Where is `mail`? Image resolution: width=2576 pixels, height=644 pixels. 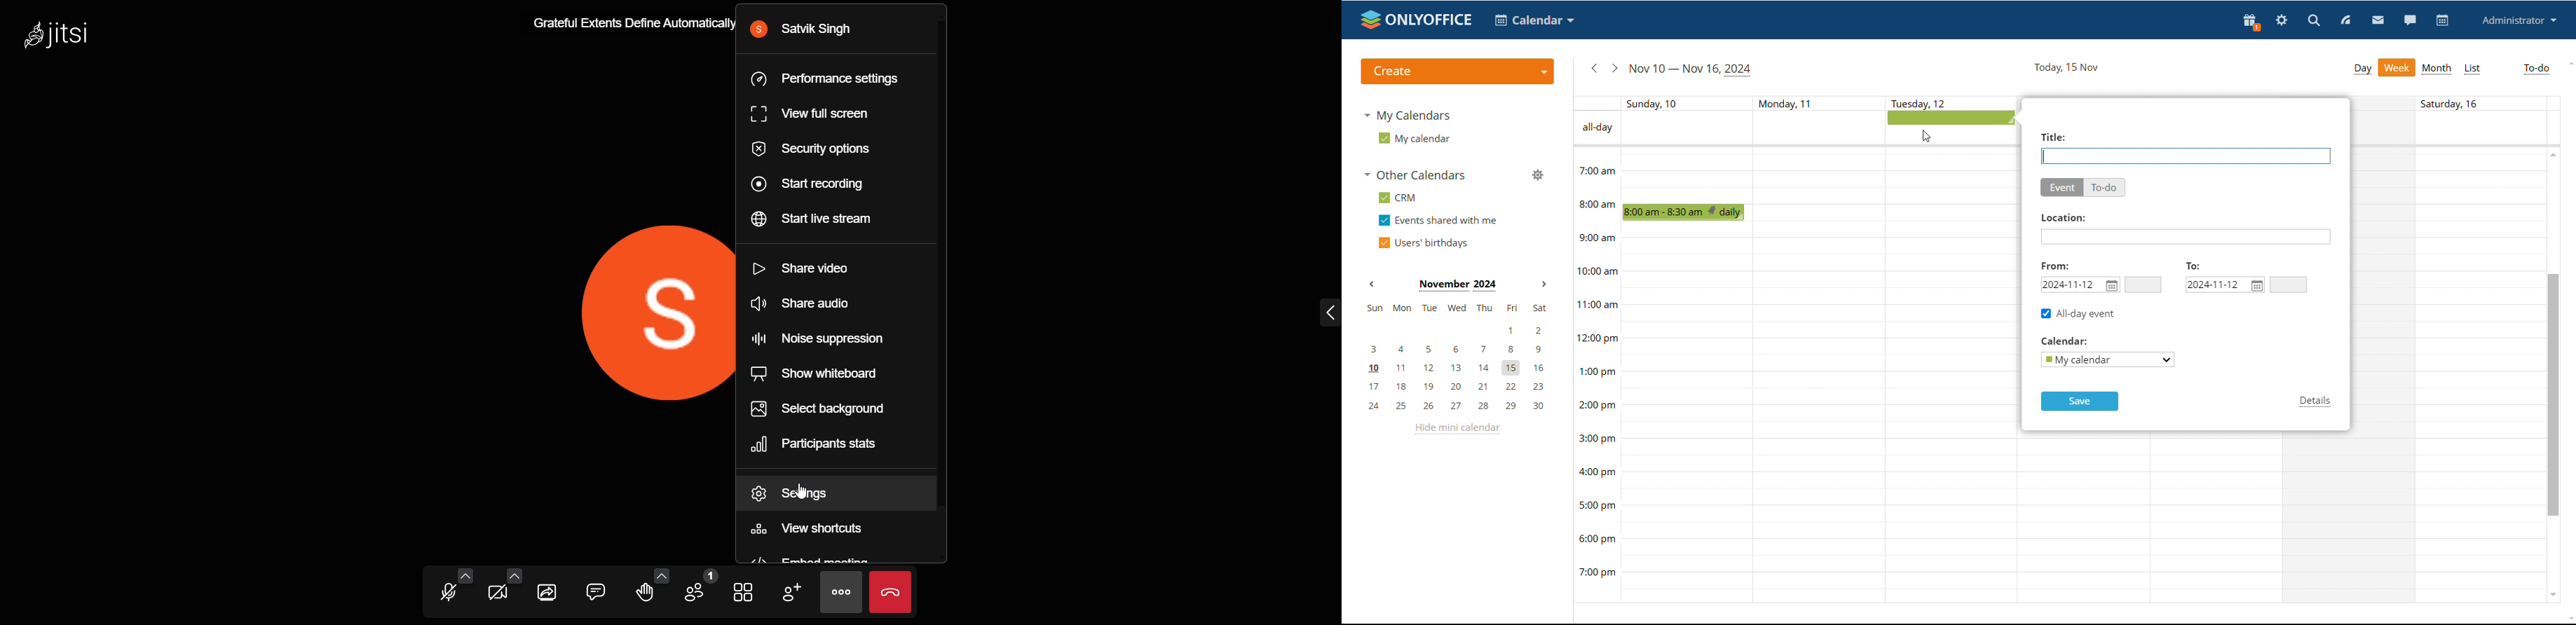 mail is located at coordinates (2379, 20).